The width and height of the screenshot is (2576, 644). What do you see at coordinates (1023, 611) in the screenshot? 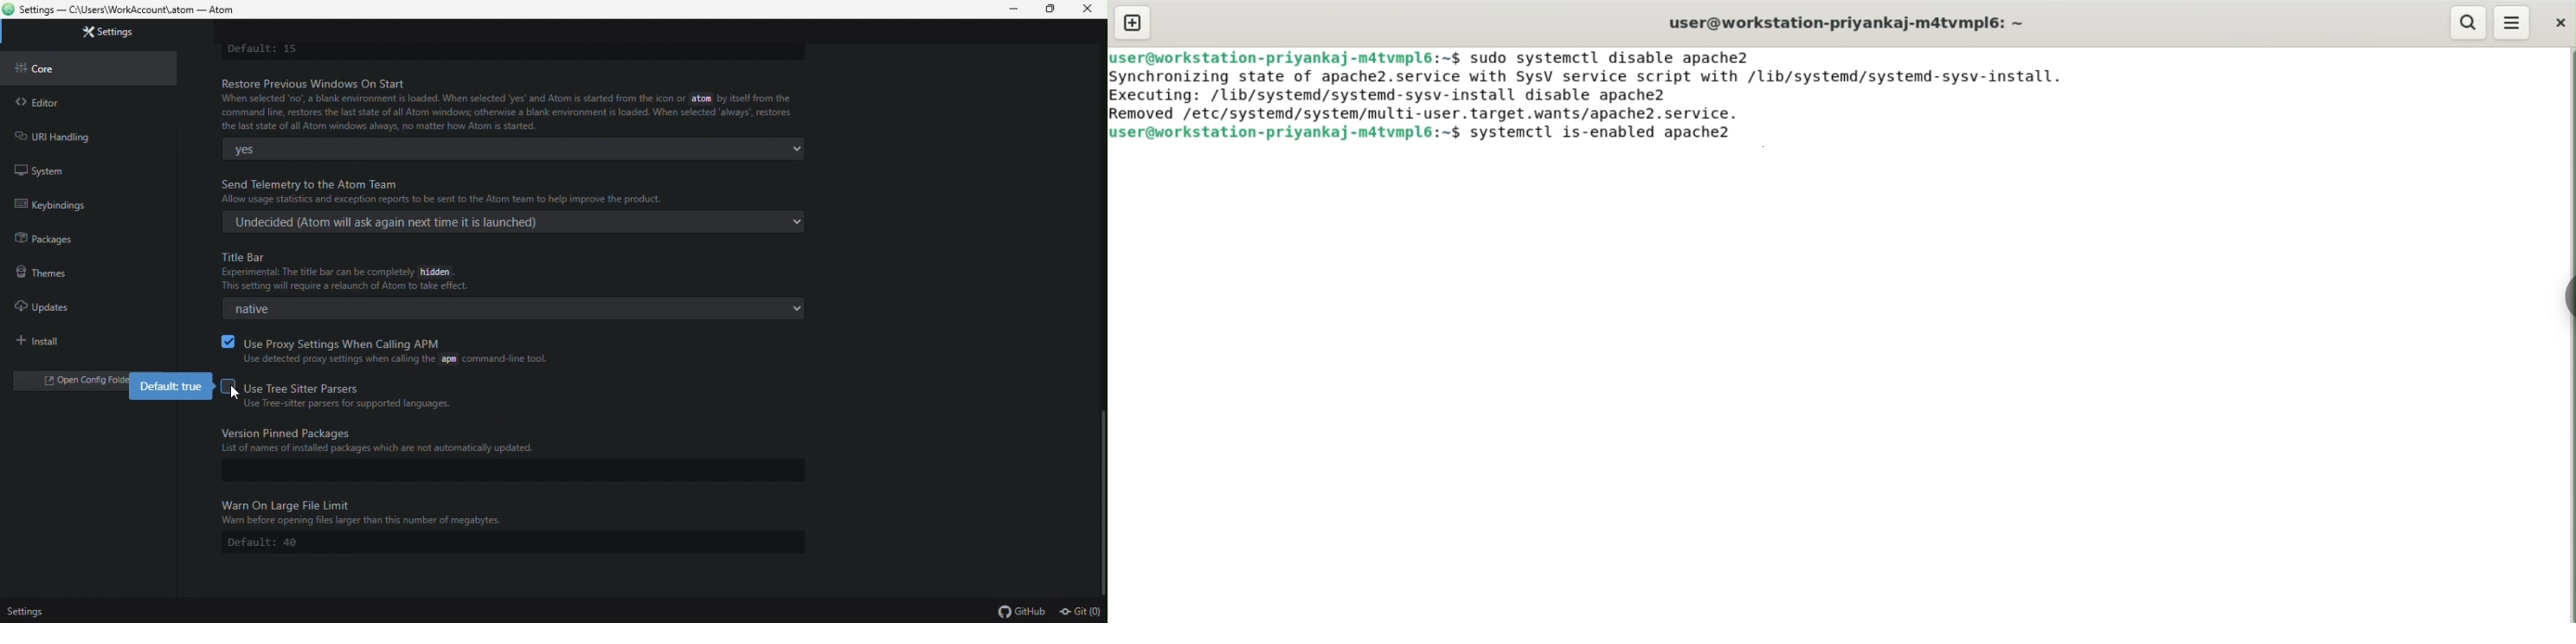
I see `GitHub` at bounding box center [1023, 611].